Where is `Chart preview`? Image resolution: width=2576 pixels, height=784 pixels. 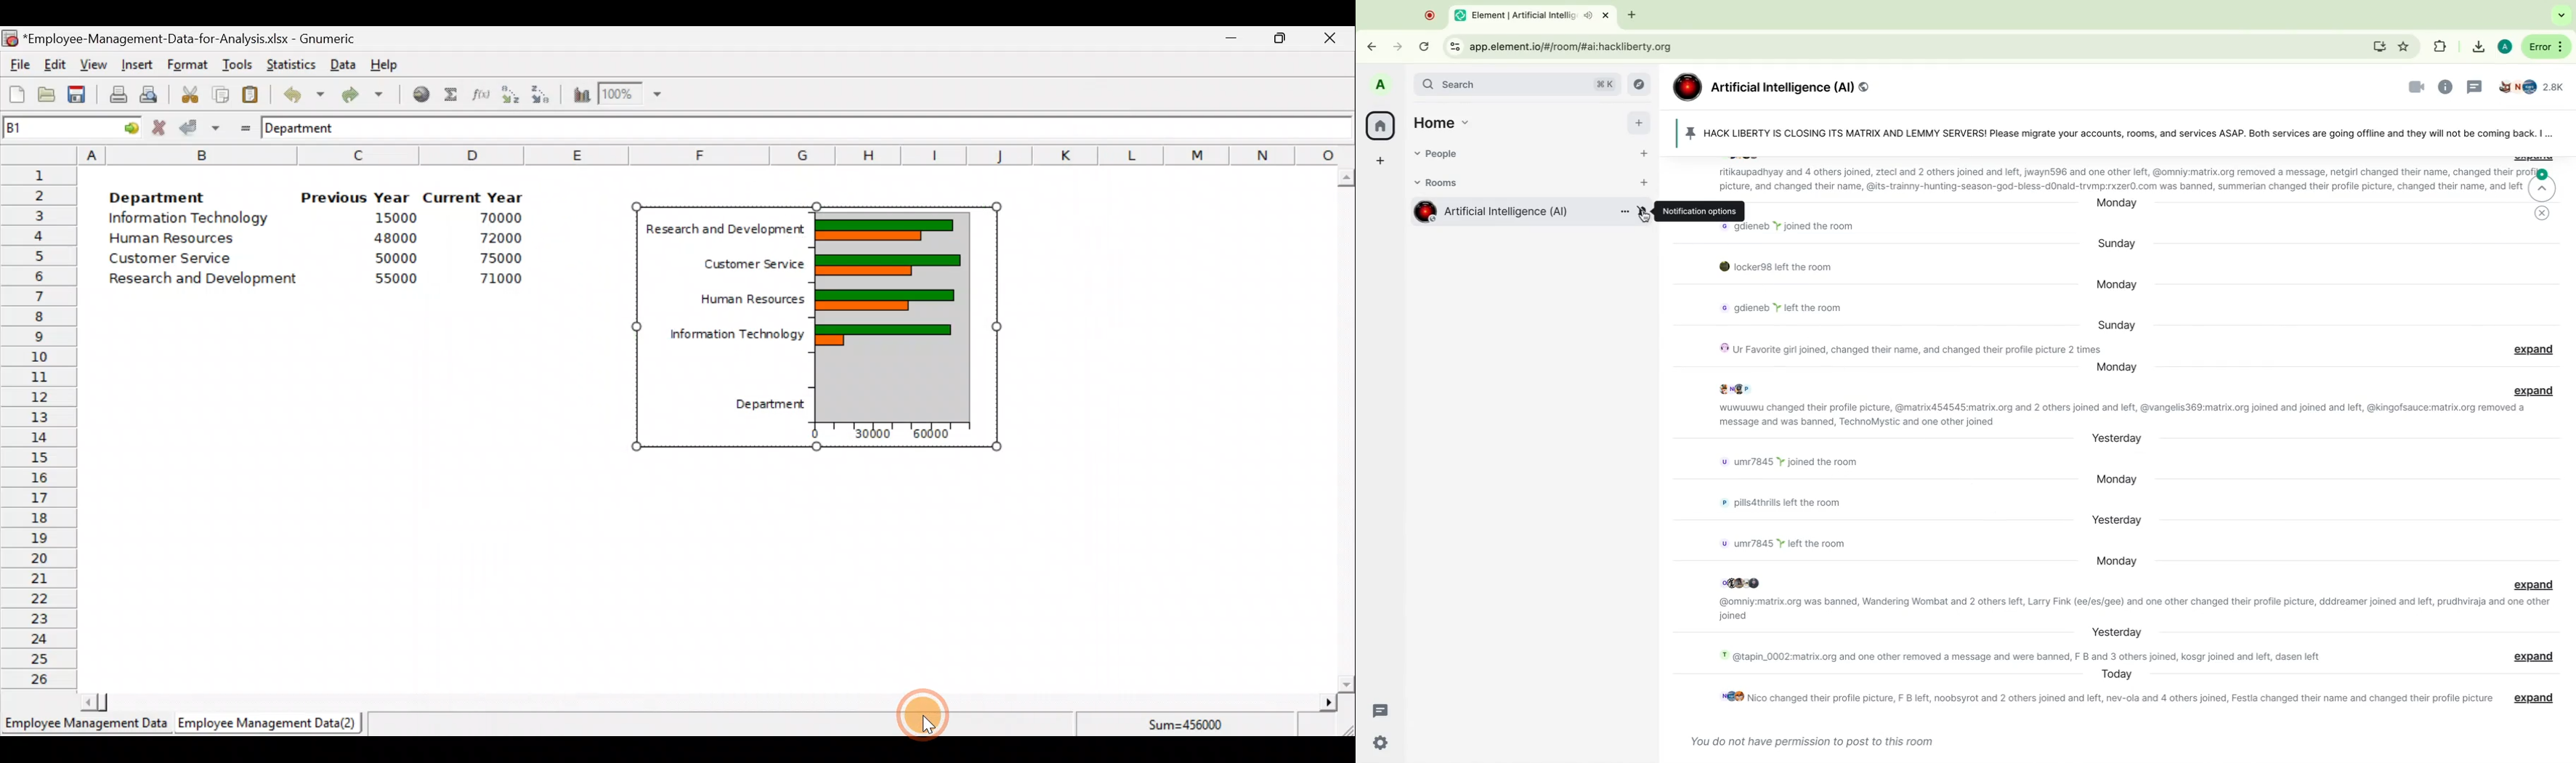
Chart preview is located at coordinates (895, 316).